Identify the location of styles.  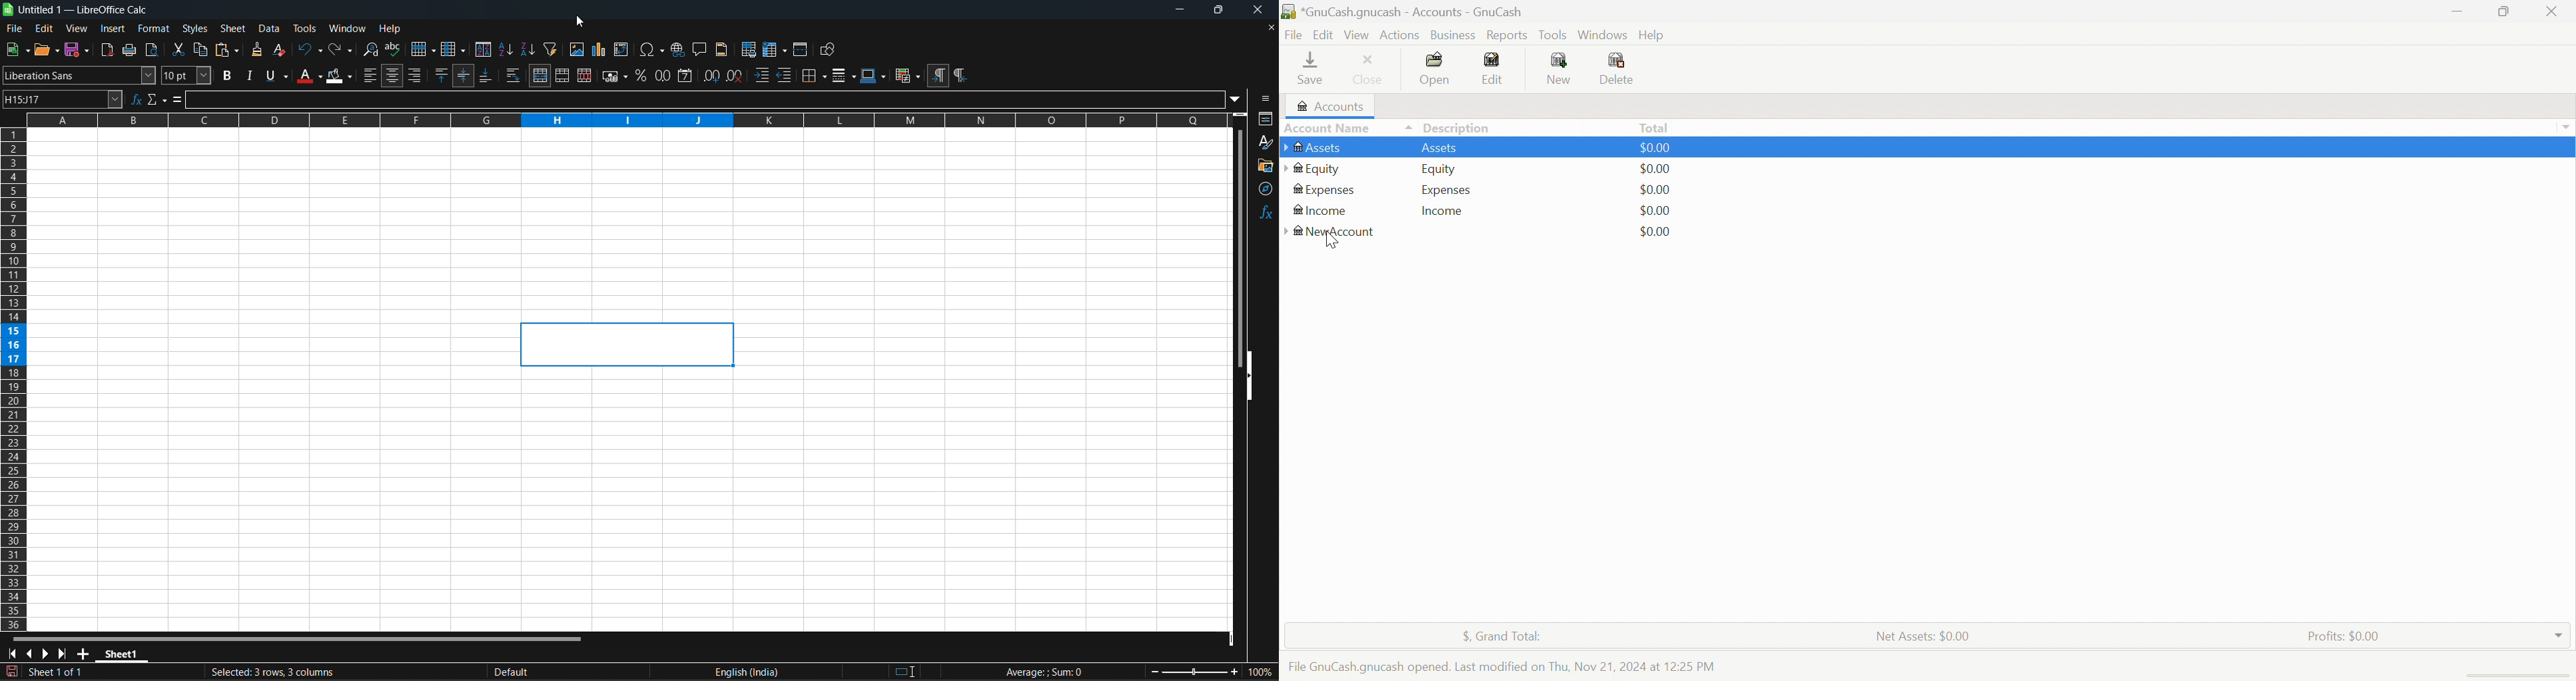
(1265, 143).